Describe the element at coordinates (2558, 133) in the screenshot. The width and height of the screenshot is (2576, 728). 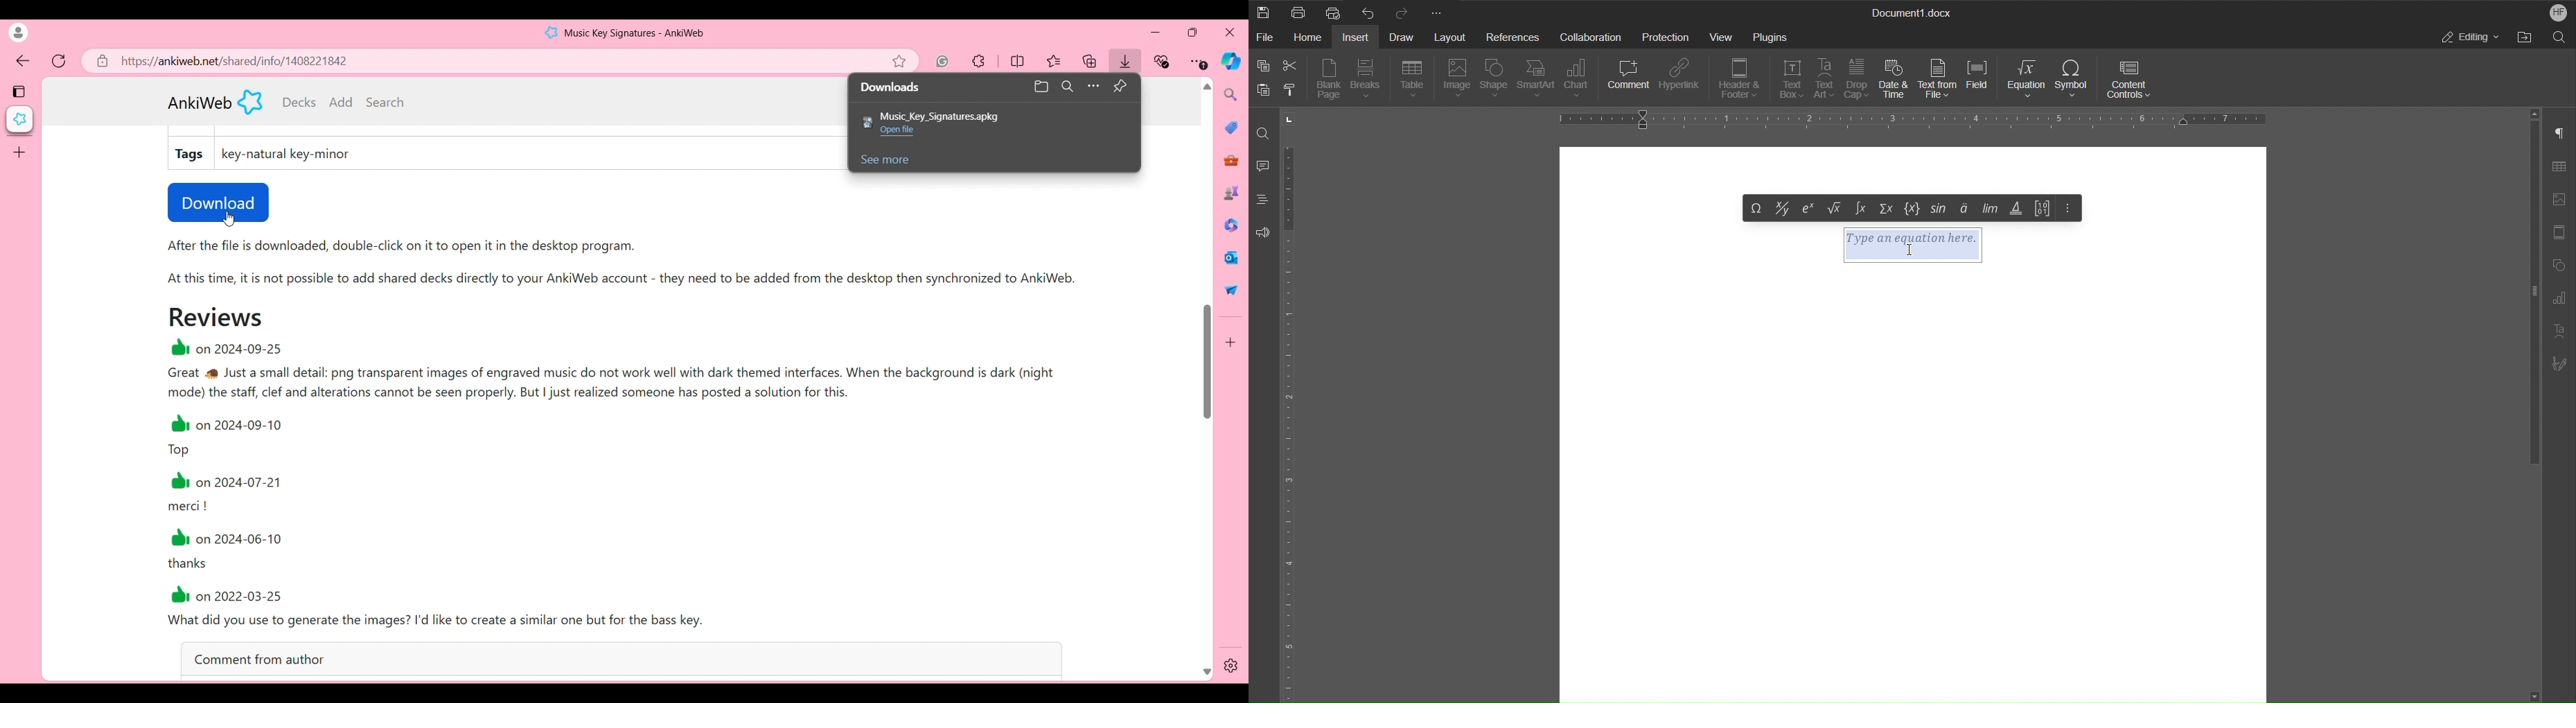
I see `Non-Printing Characters` at that location.